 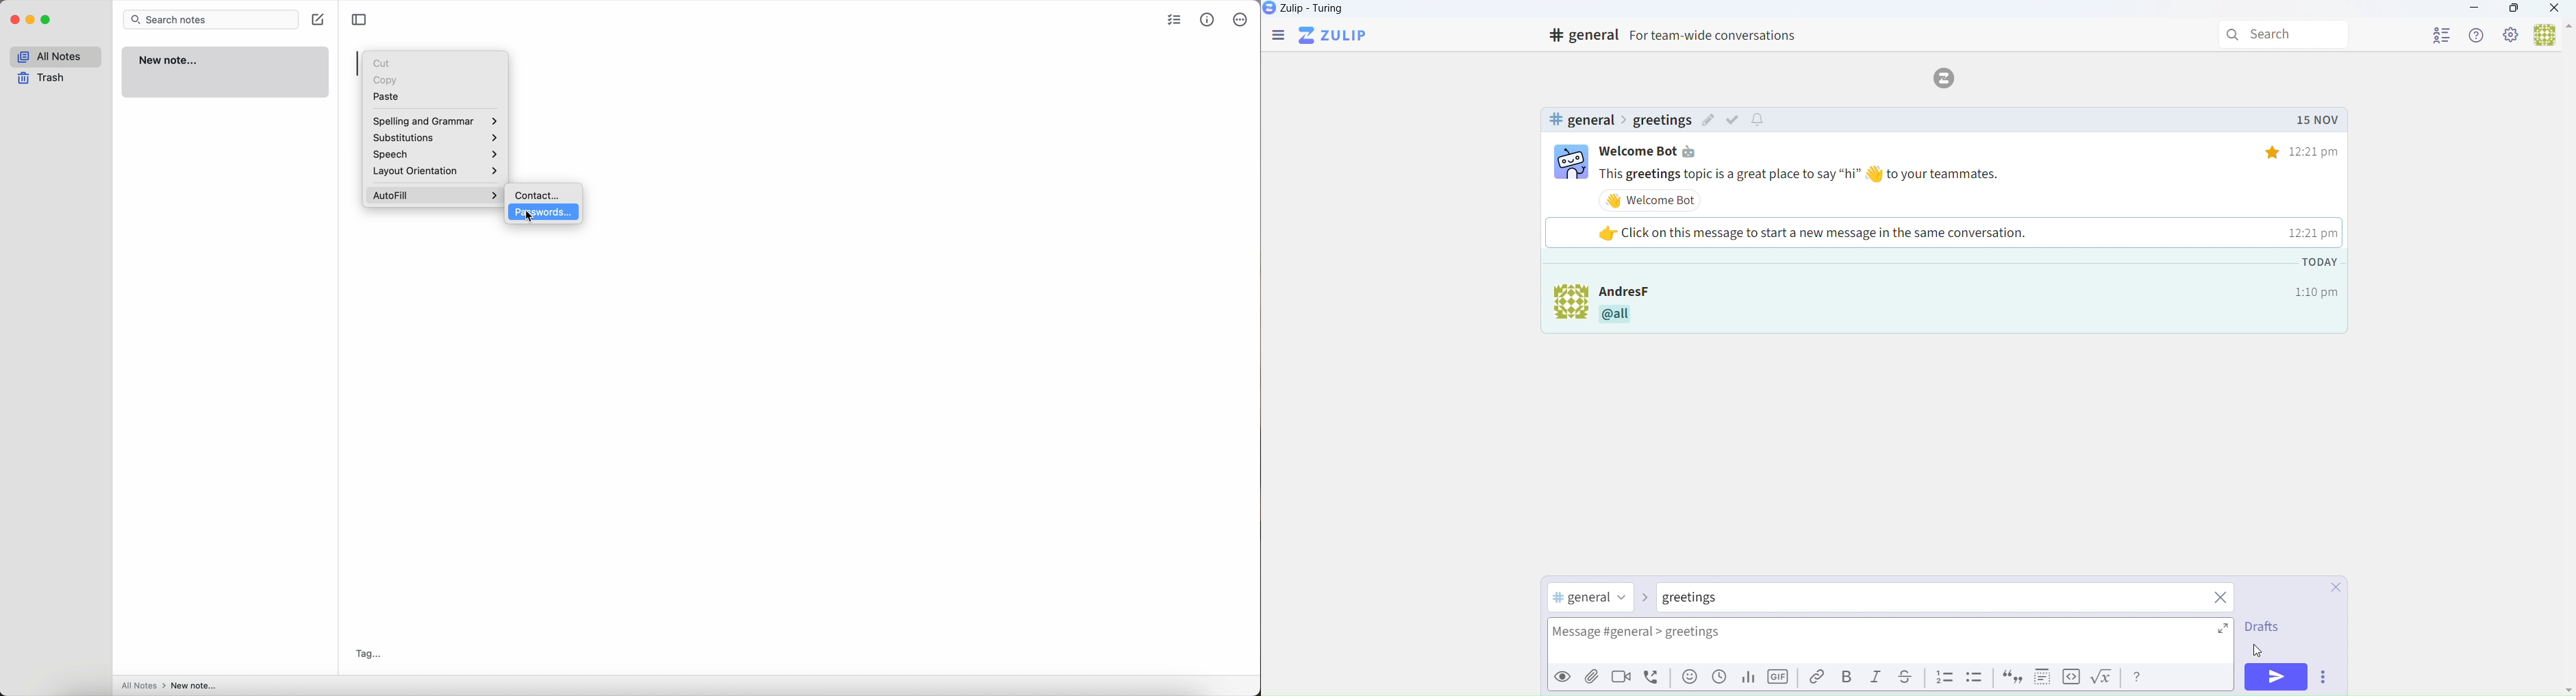 I want to click on general, so click(x=1581, y=120).